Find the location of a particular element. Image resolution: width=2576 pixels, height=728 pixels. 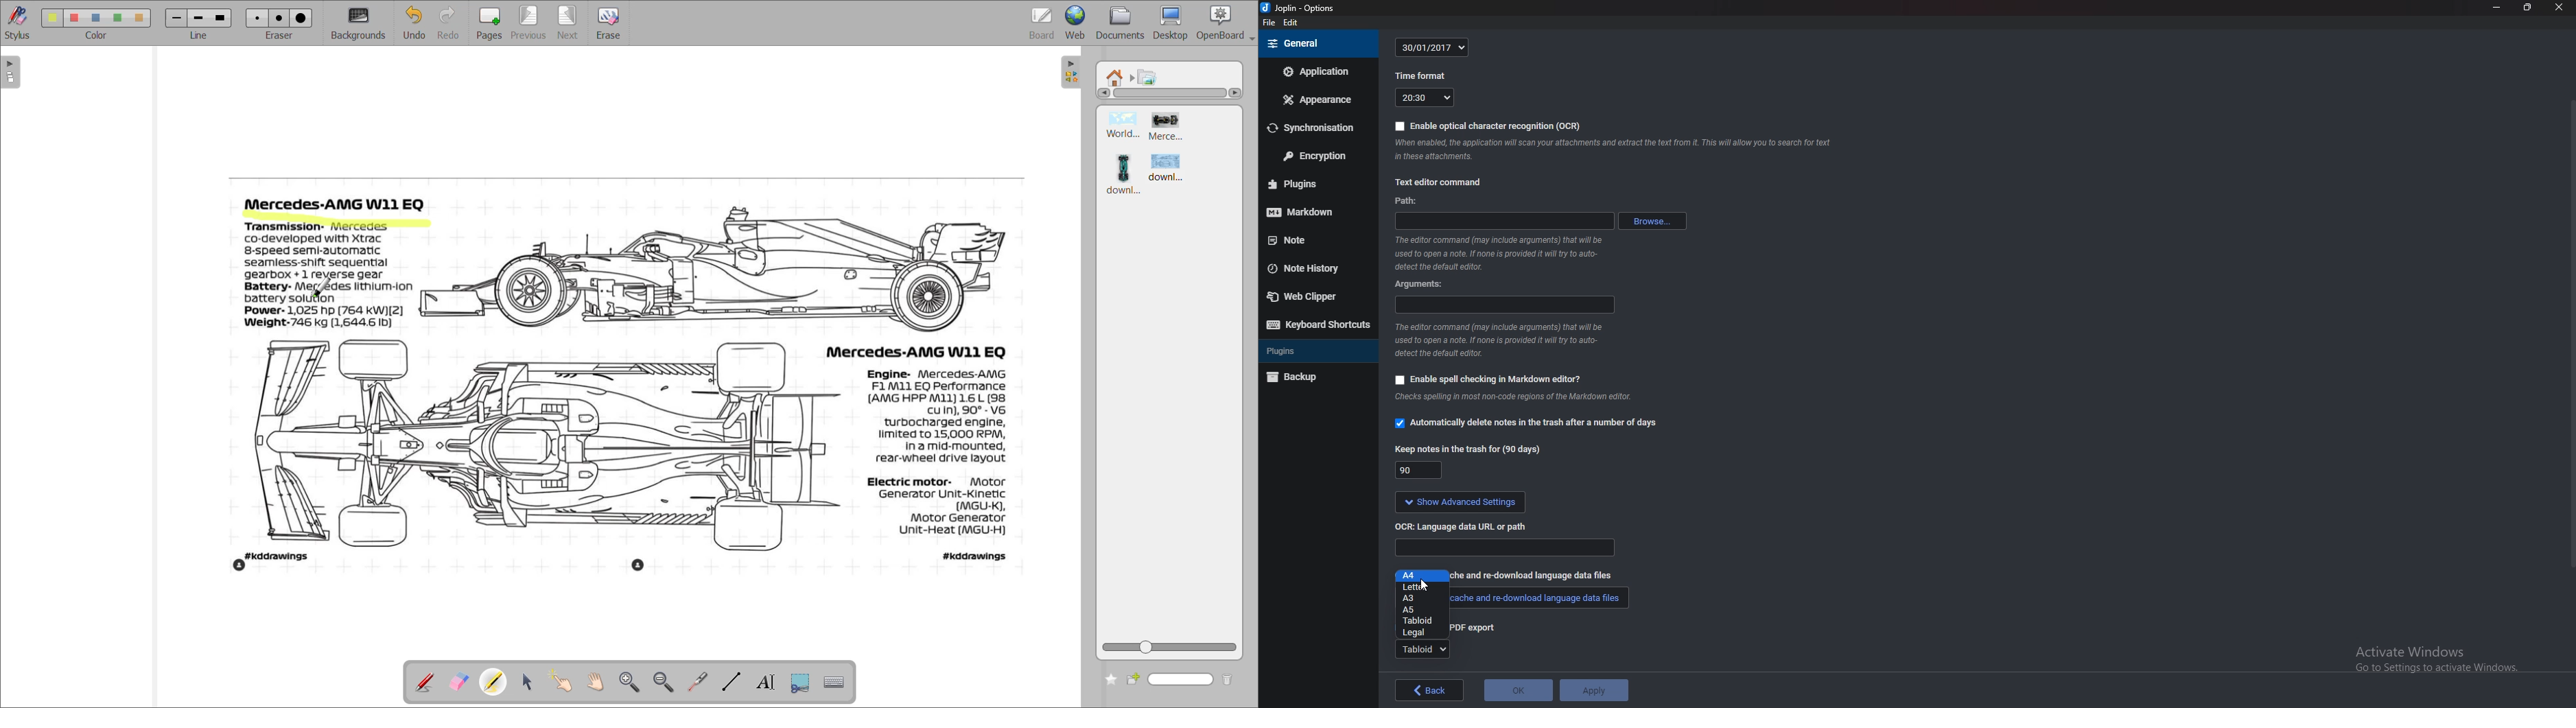

a4 is located at coordinates (1425, 575).